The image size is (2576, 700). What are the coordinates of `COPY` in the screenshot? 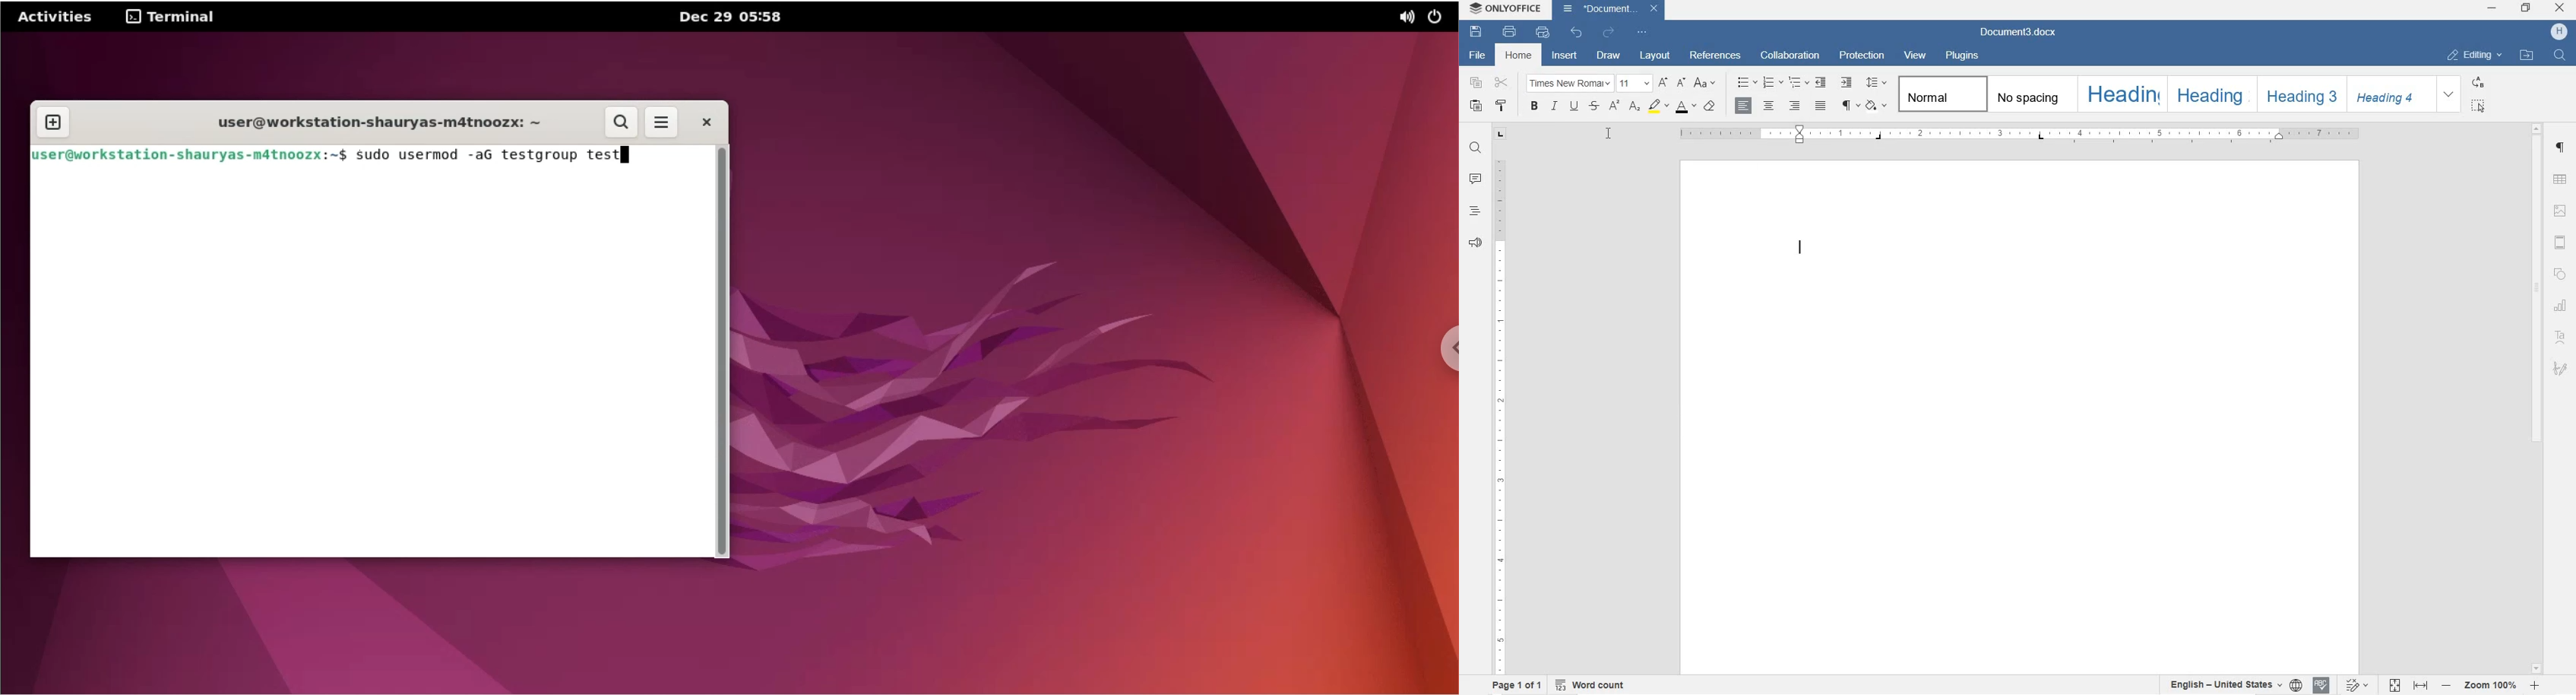 It's located at (1476, 83).